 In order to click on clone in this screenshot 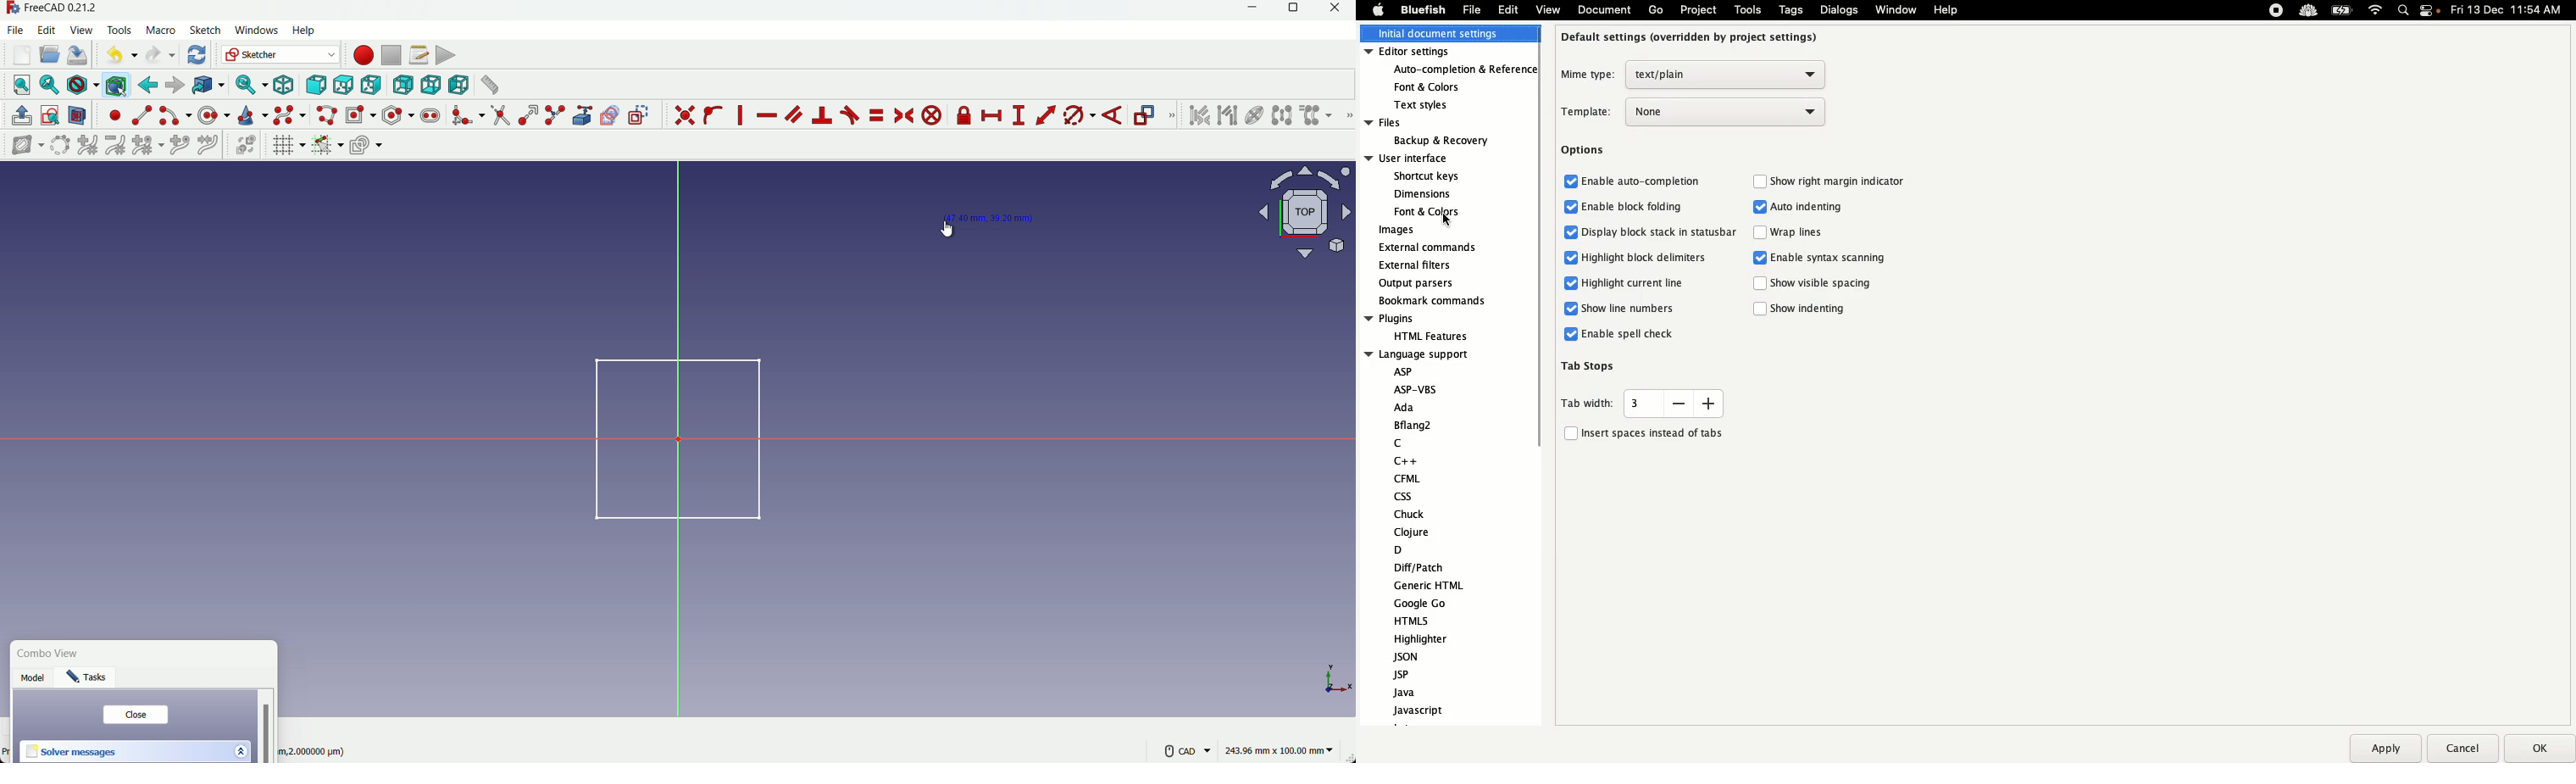, I will do `click(1317, 117)`.